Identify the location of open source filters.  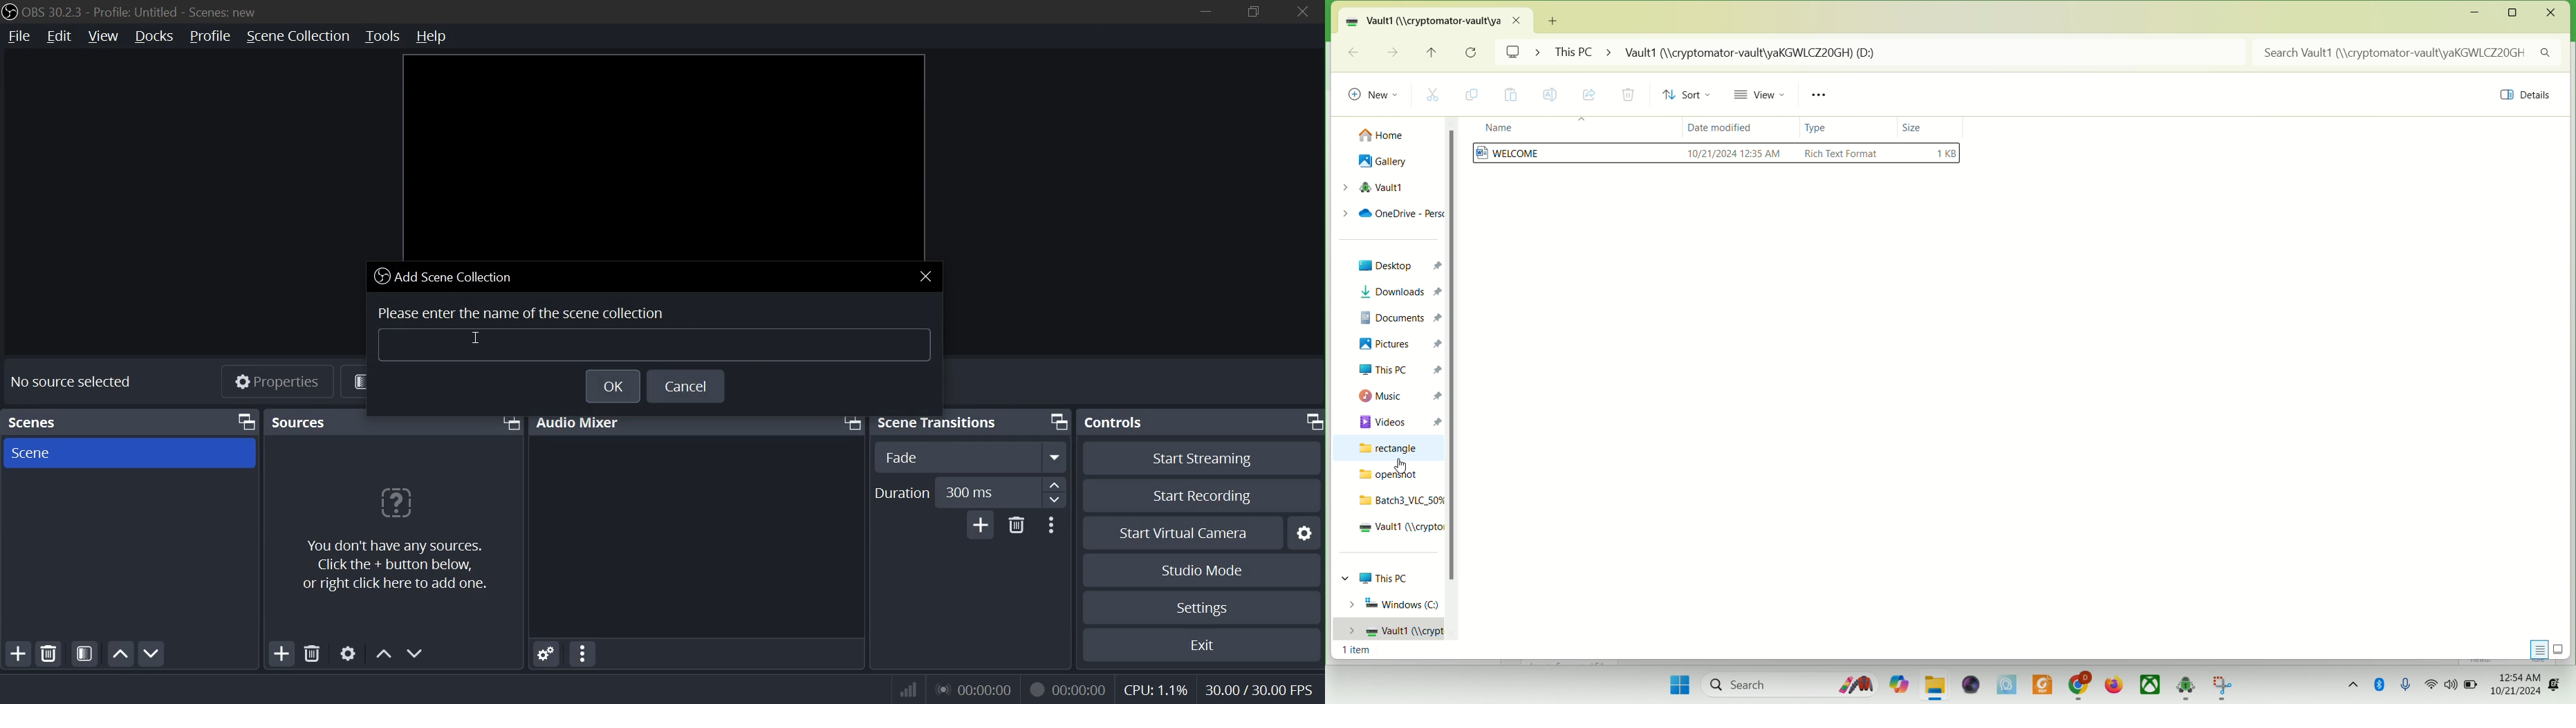
(84, 654).